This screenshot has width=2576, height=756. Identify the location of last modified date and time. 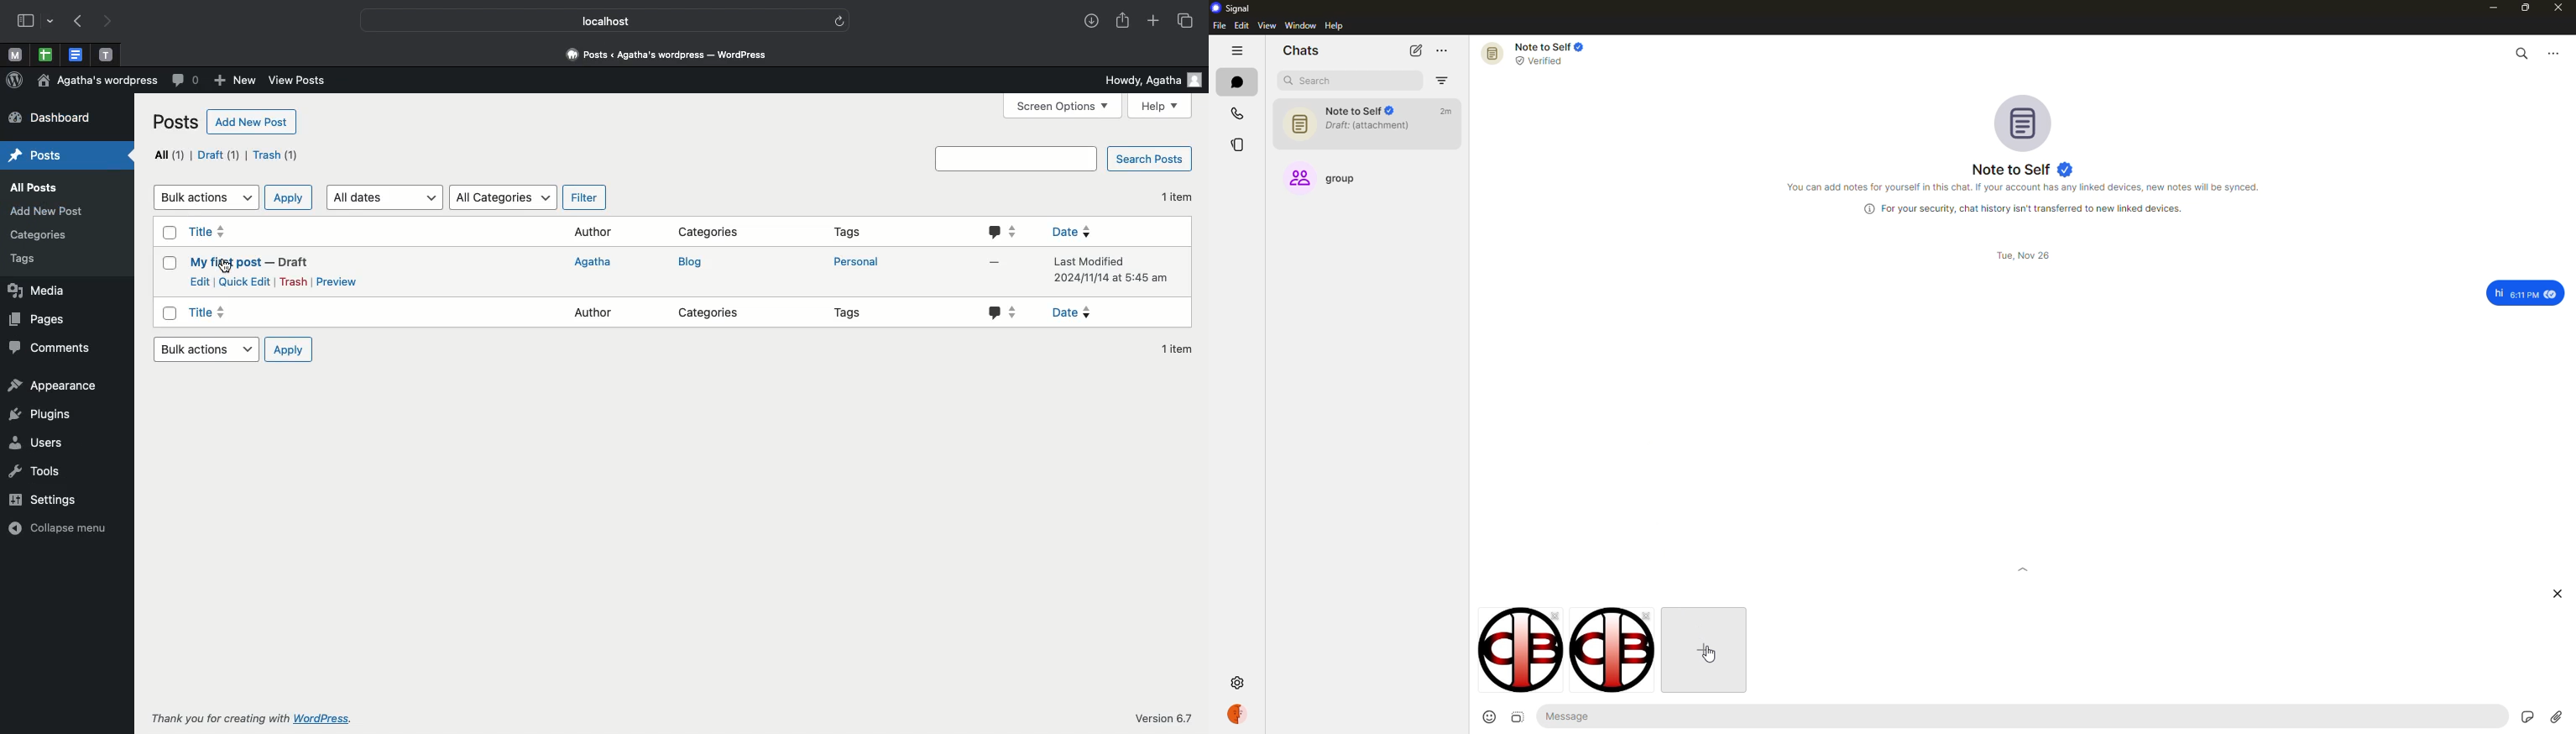
(1106, 273).